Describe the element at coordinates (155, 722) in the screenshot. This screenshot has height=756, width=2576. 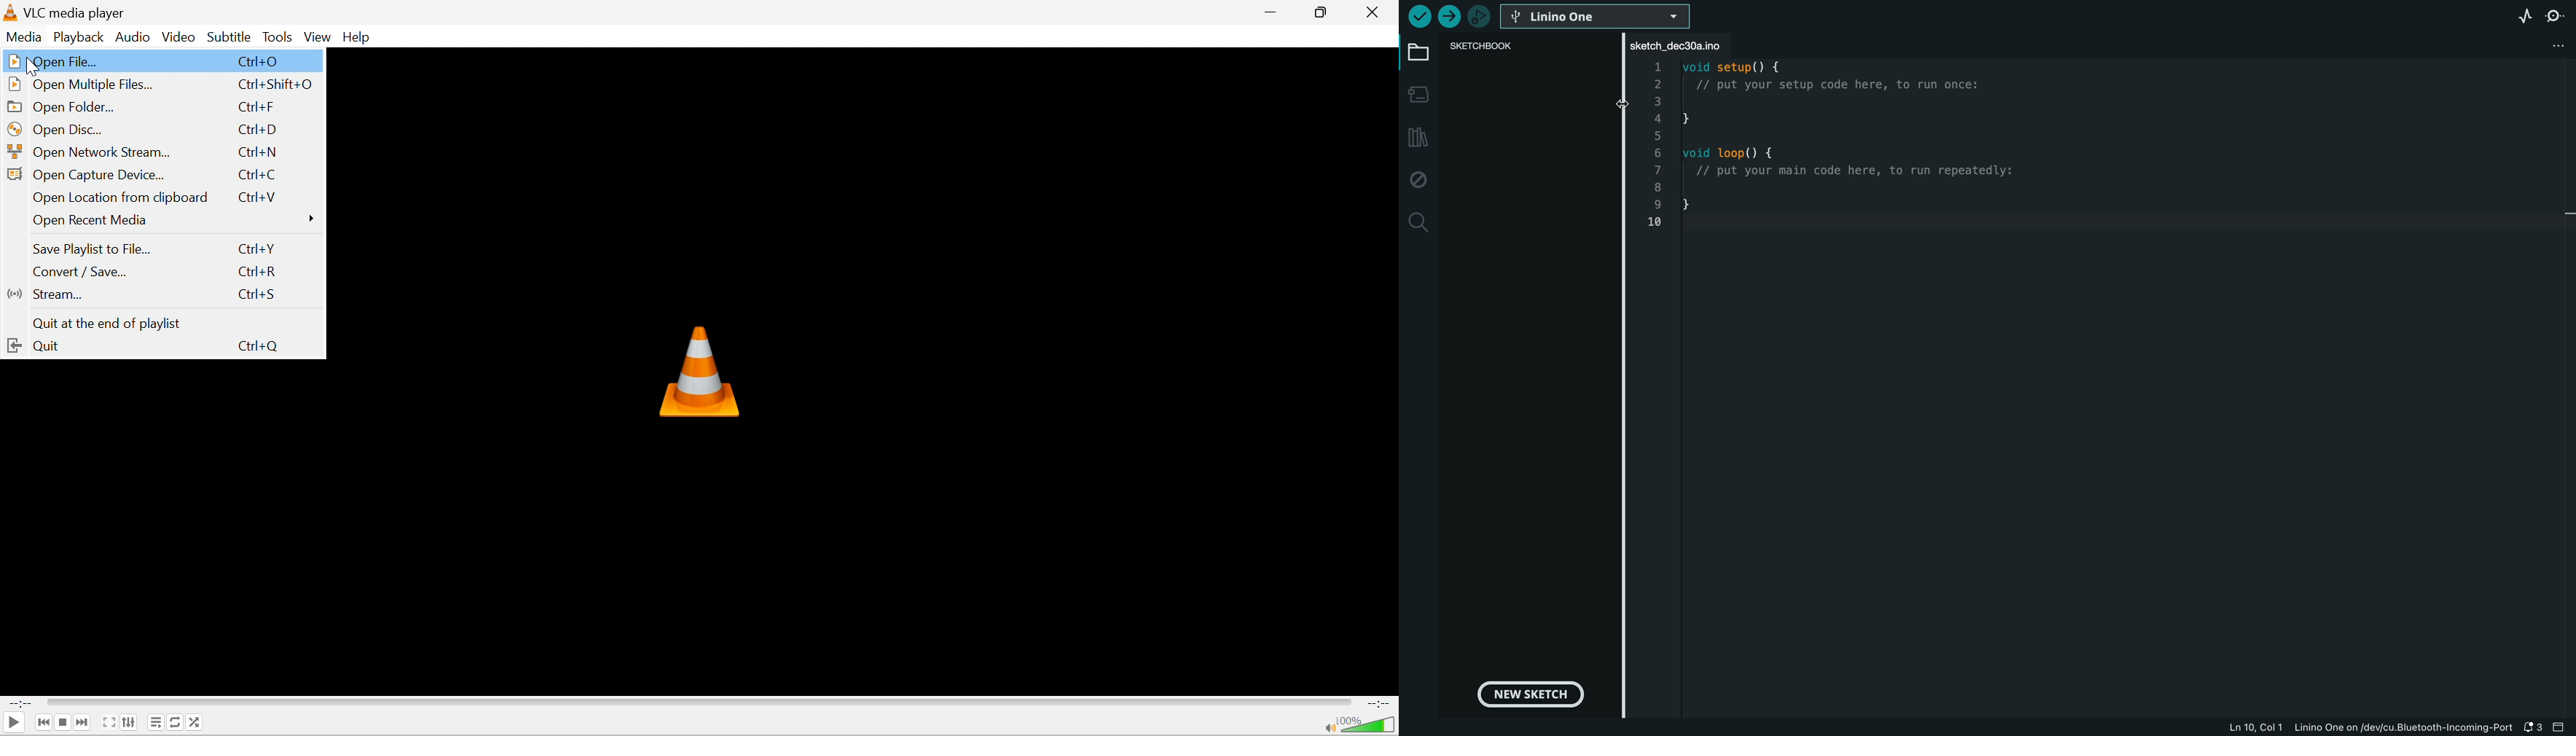
I see `Toggle playlist` at that location.